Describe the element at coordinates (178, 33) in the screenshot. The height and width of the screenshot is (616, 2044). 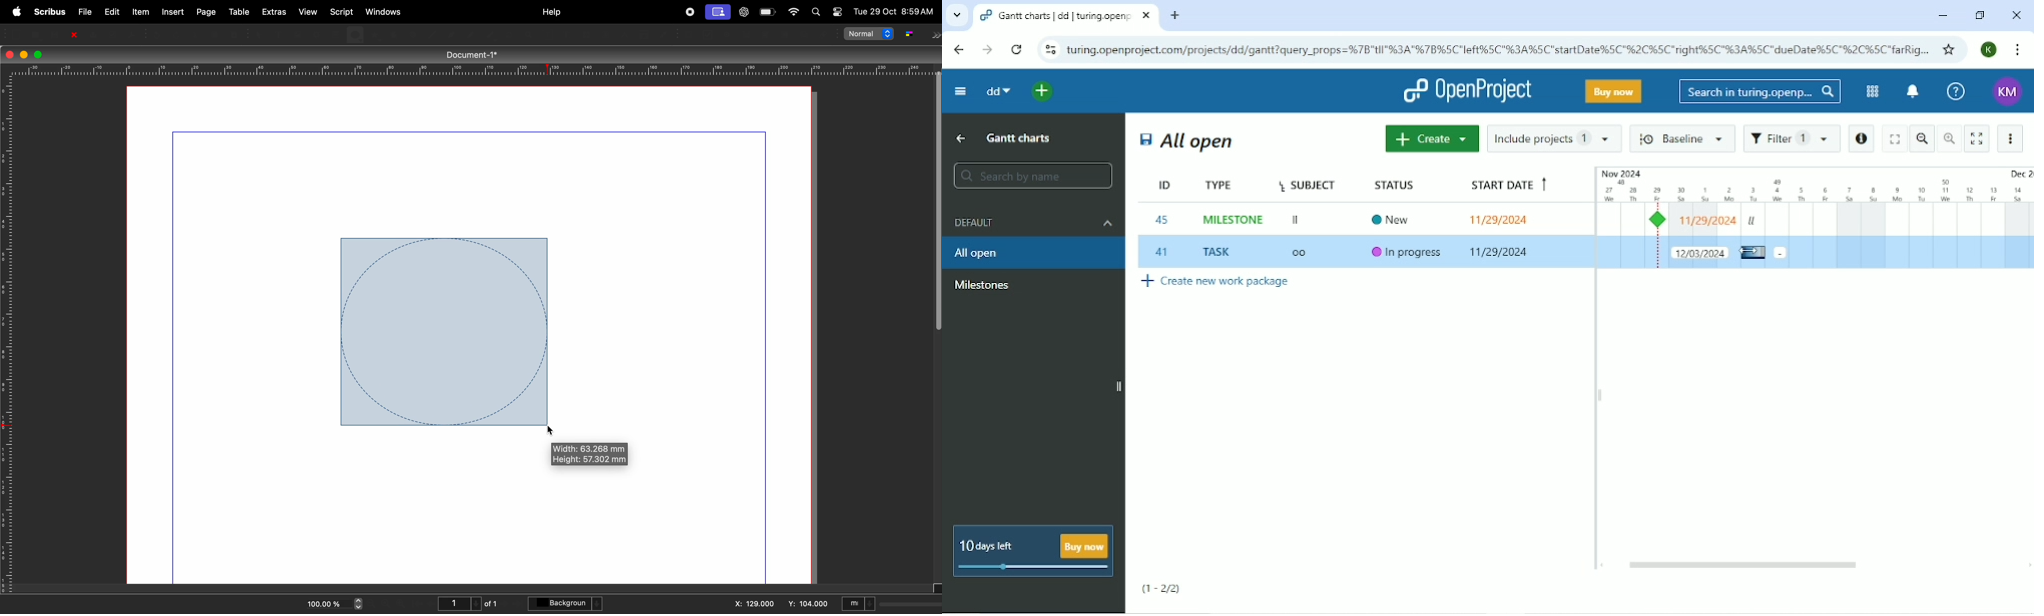
I see `Redo` at that location.